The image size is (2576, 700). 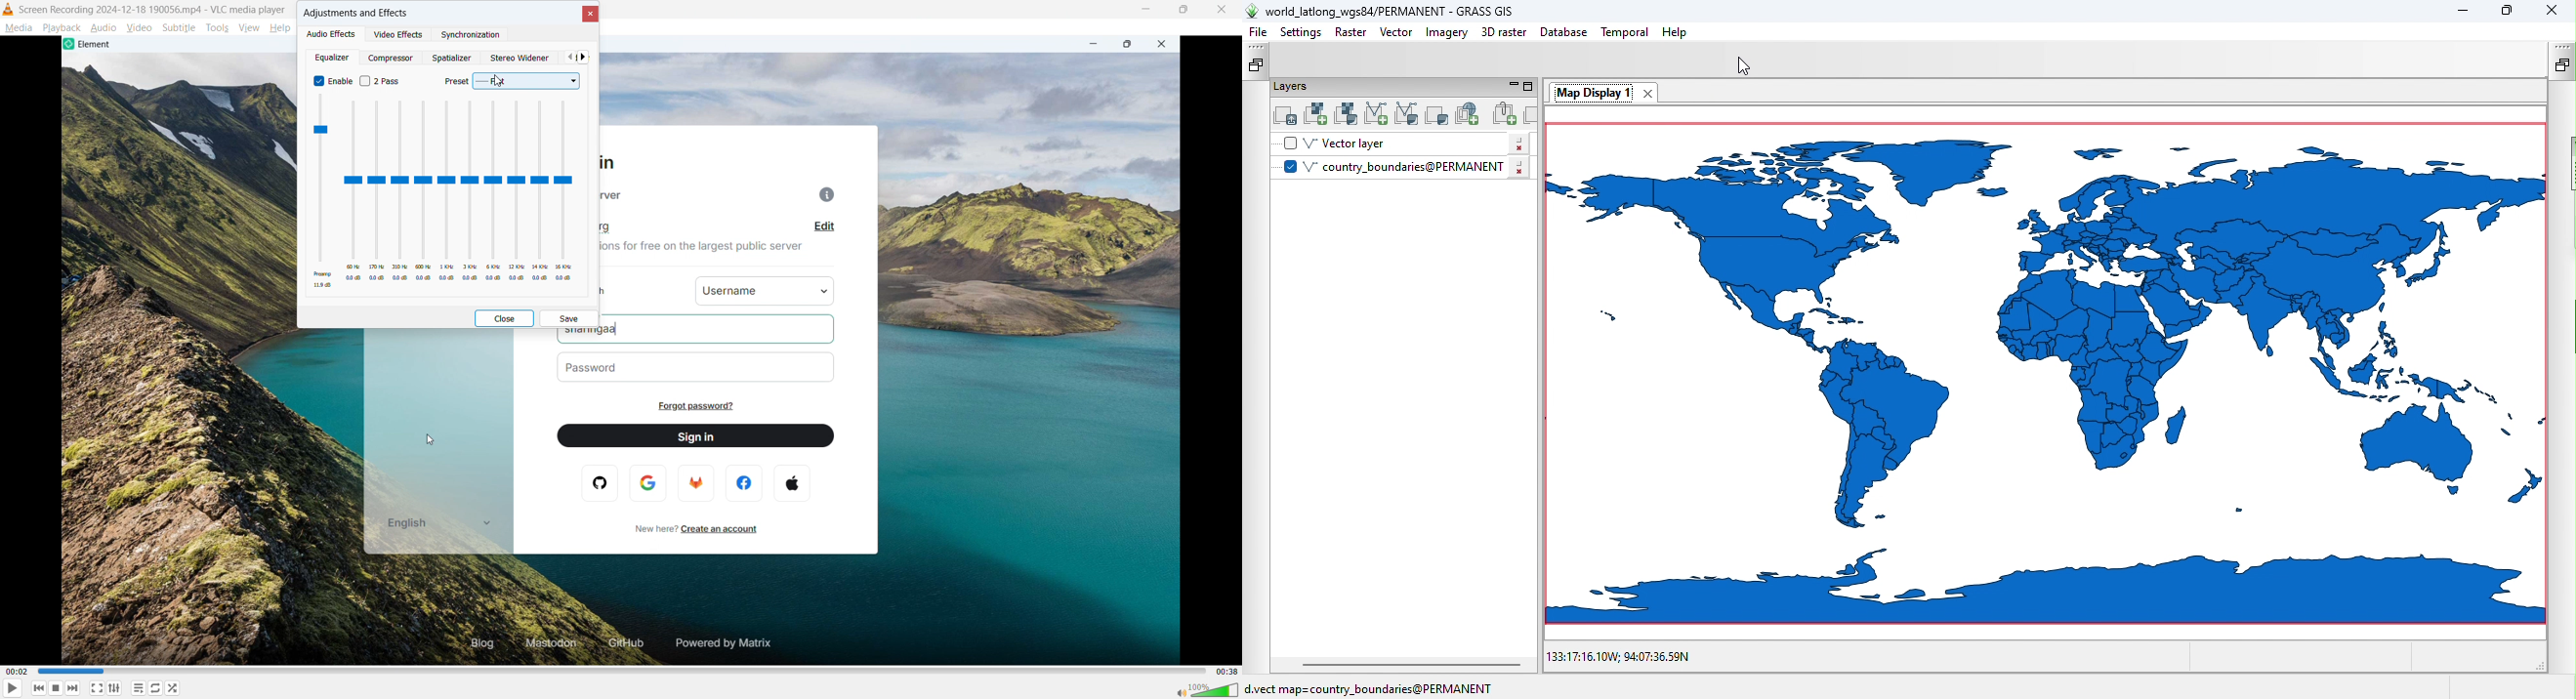 I want to click on close , so click(x=1223, y=10).